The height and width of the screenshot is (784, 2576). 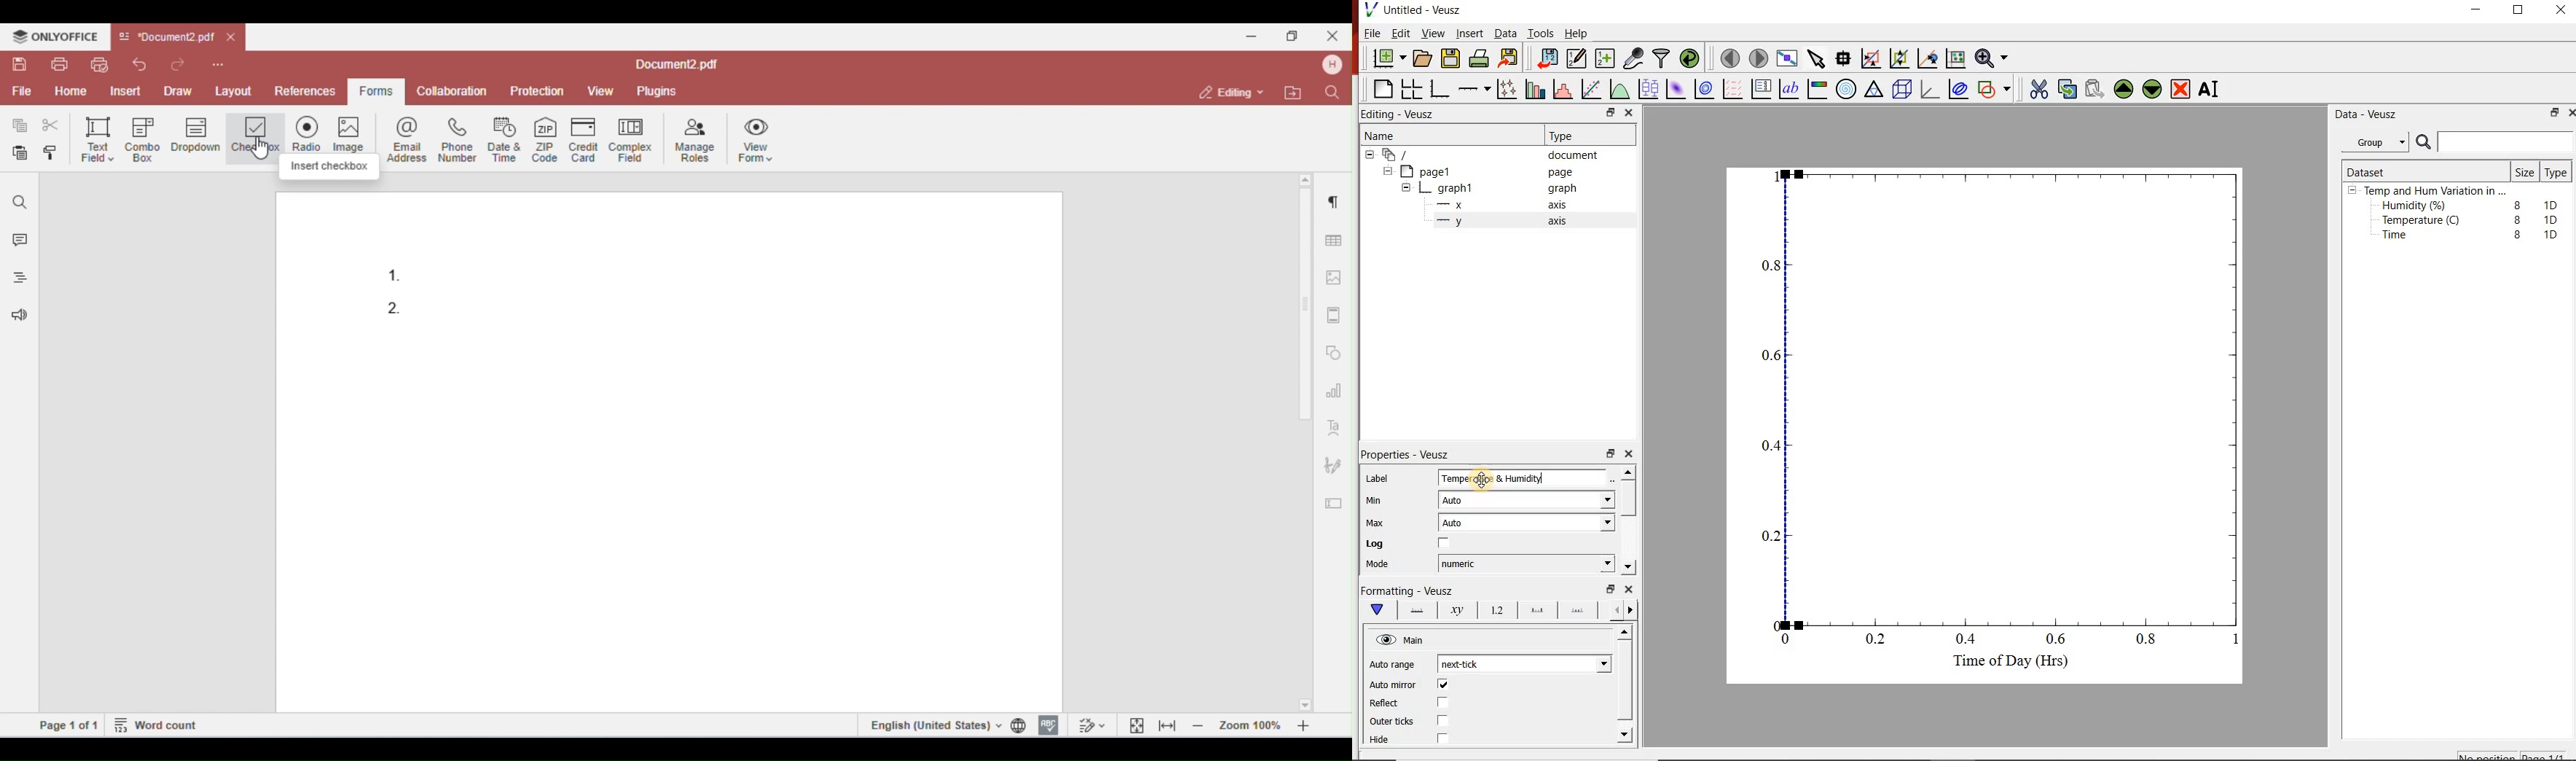 What do you see at coordinates (1510, 479) in the screenshot?
I see `Temperature & Humidity` at bounding box center [1510, 479].